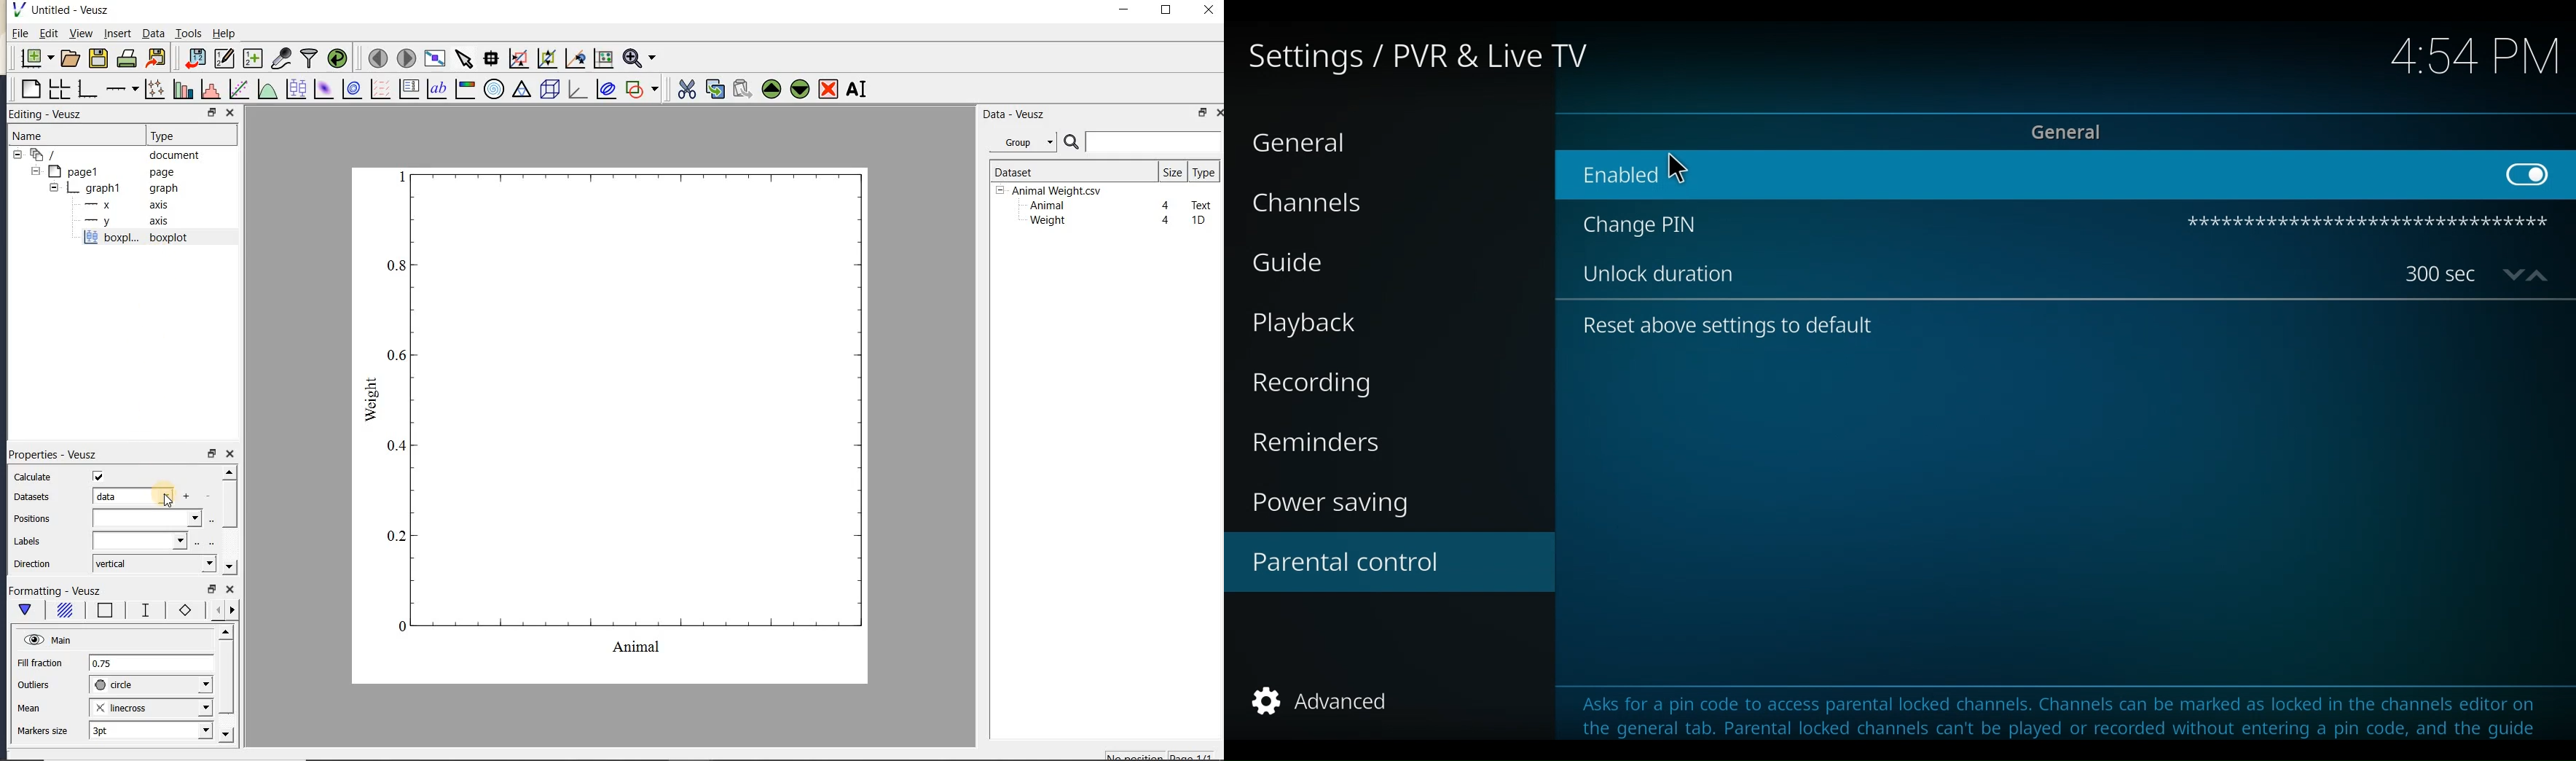 The height and width of the screenshot is (784, 2576). What do you see at coordinates (1322, 702) in the screenshot?
I see `Advanced` at bounding box center [1322, 702].